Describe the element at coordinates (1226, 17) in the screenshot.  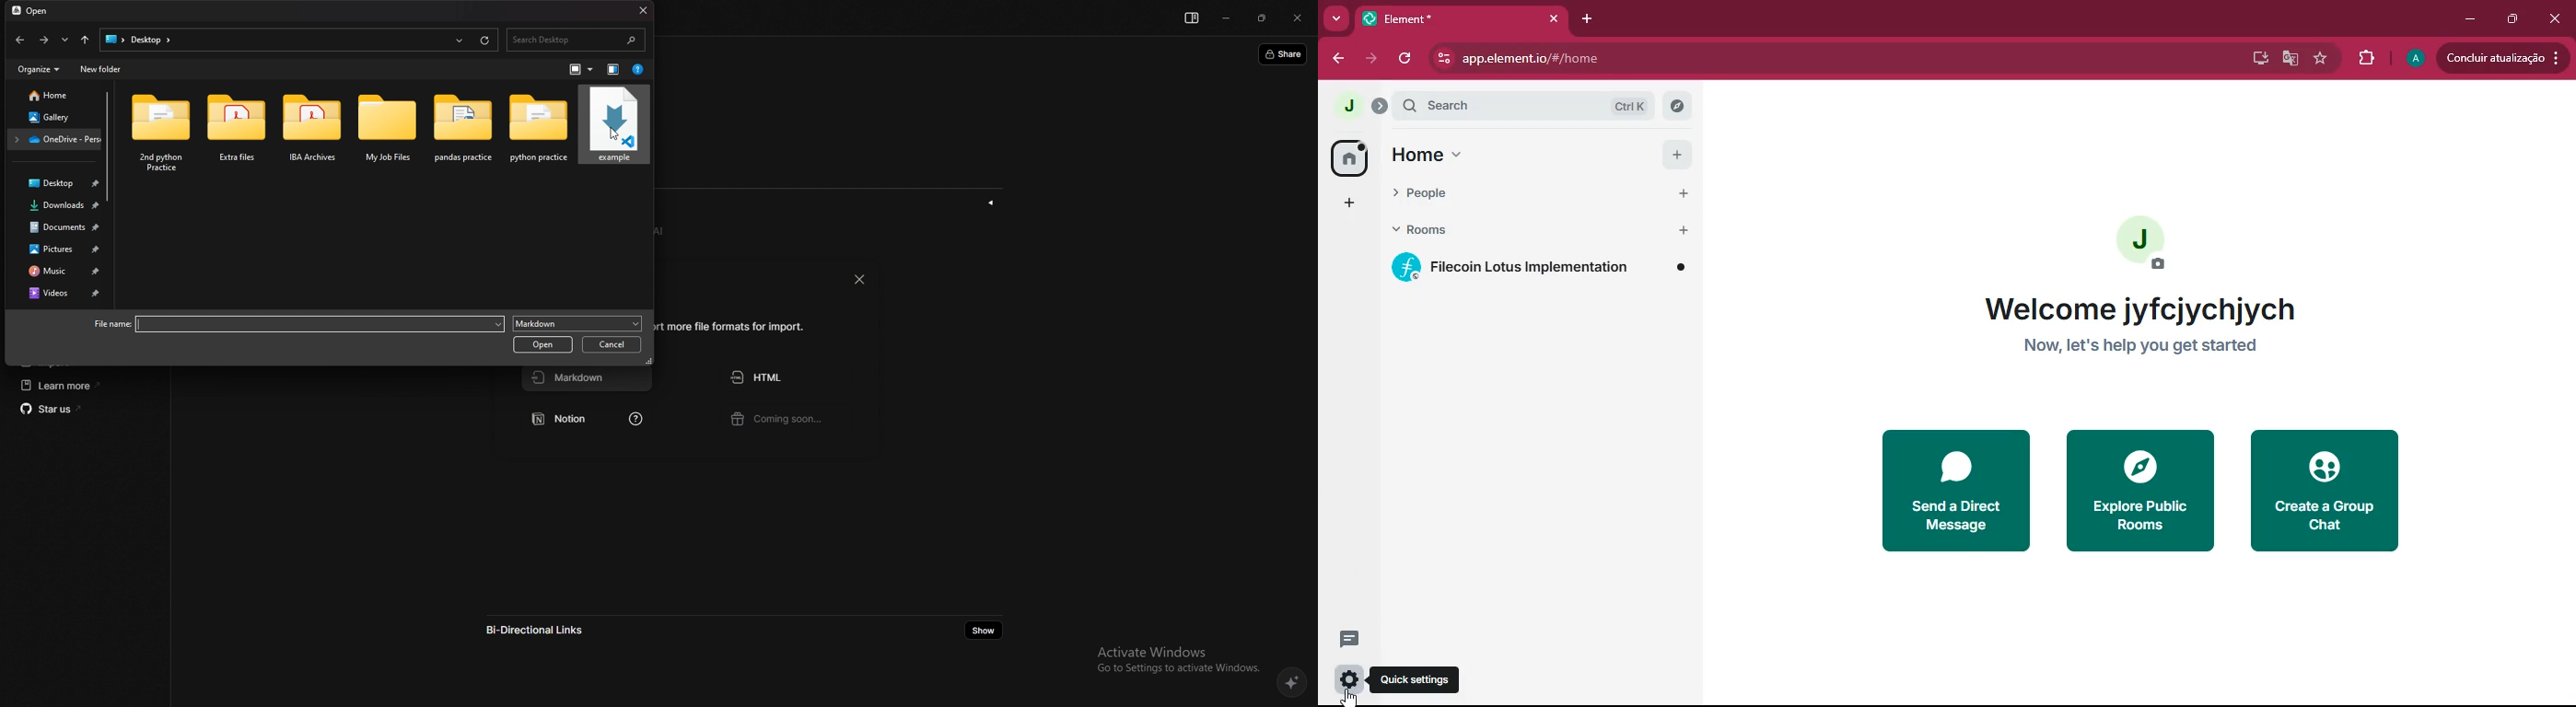
I see `minimize` at that location.